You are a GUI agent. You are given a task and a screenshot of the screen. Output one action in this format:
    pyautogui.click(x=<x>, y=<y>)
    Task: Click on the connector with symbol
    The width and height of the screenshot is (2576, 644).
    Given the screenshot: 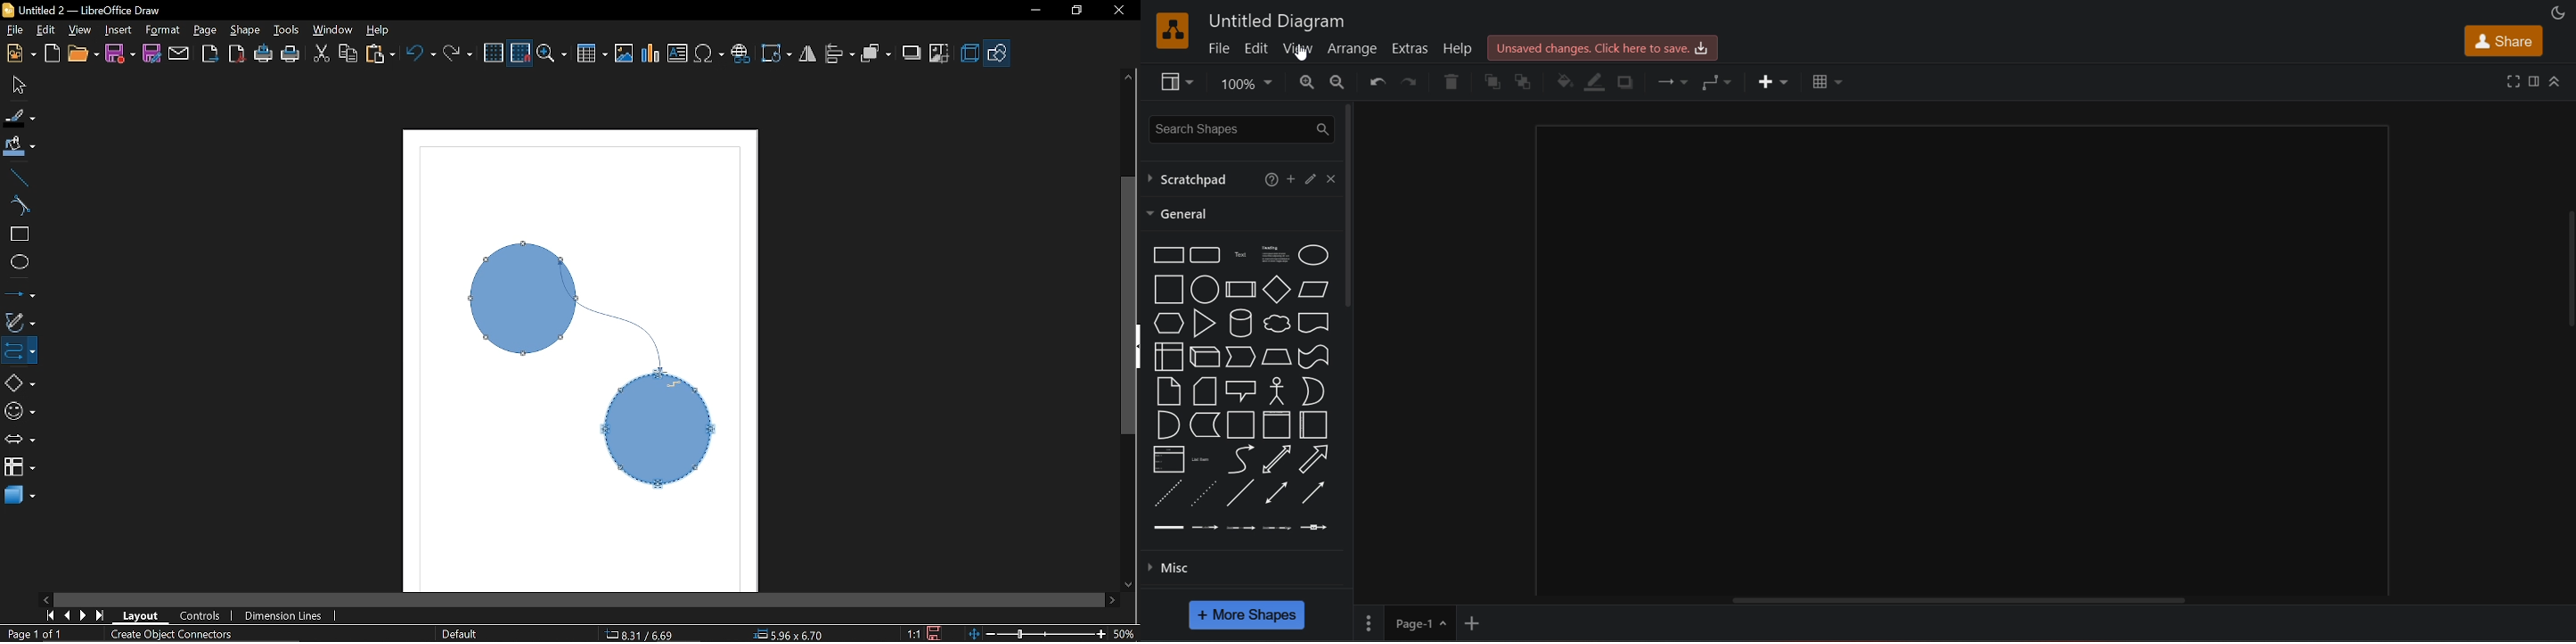 What is the action you would take?
    pyautogui.click(x=1313, y=526)
    